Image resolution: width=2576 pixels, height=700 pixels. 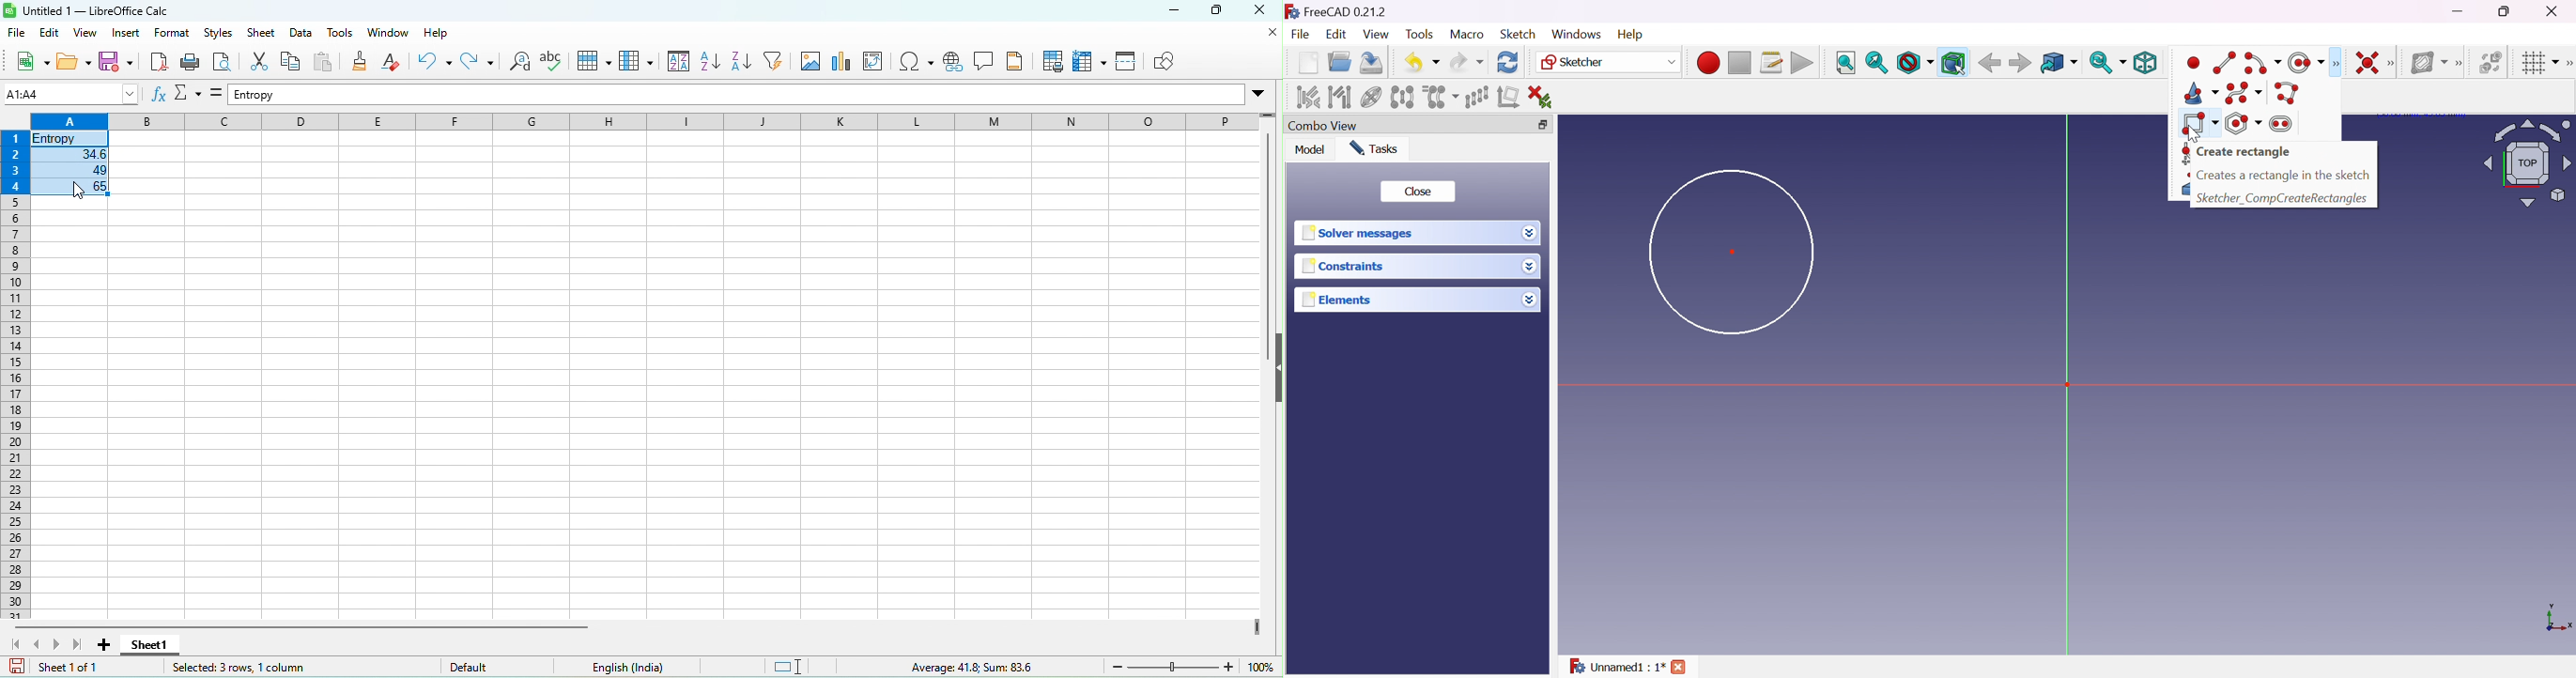 I want to click on Tasks, so click(x=1373, y=148).